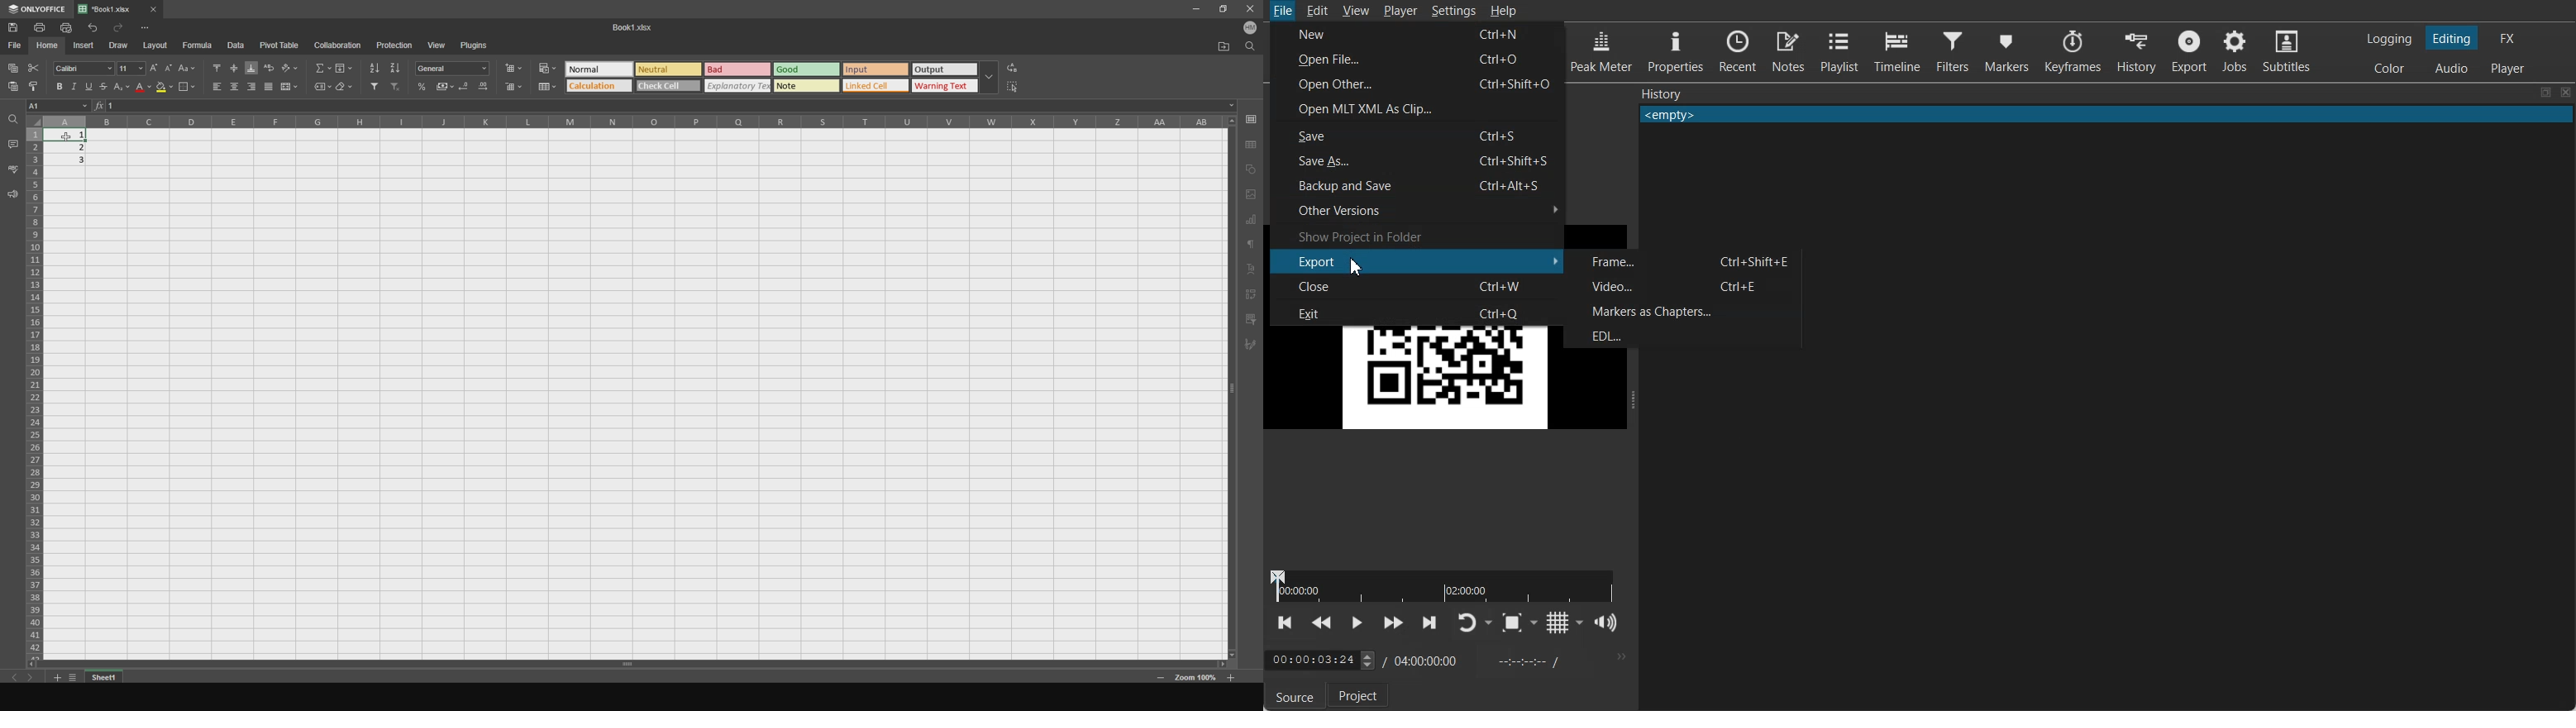  What do you see at coordinates (1503, 60) in the screenshot?
I see `Ctrl+0` at bounding box center [1503, 60].